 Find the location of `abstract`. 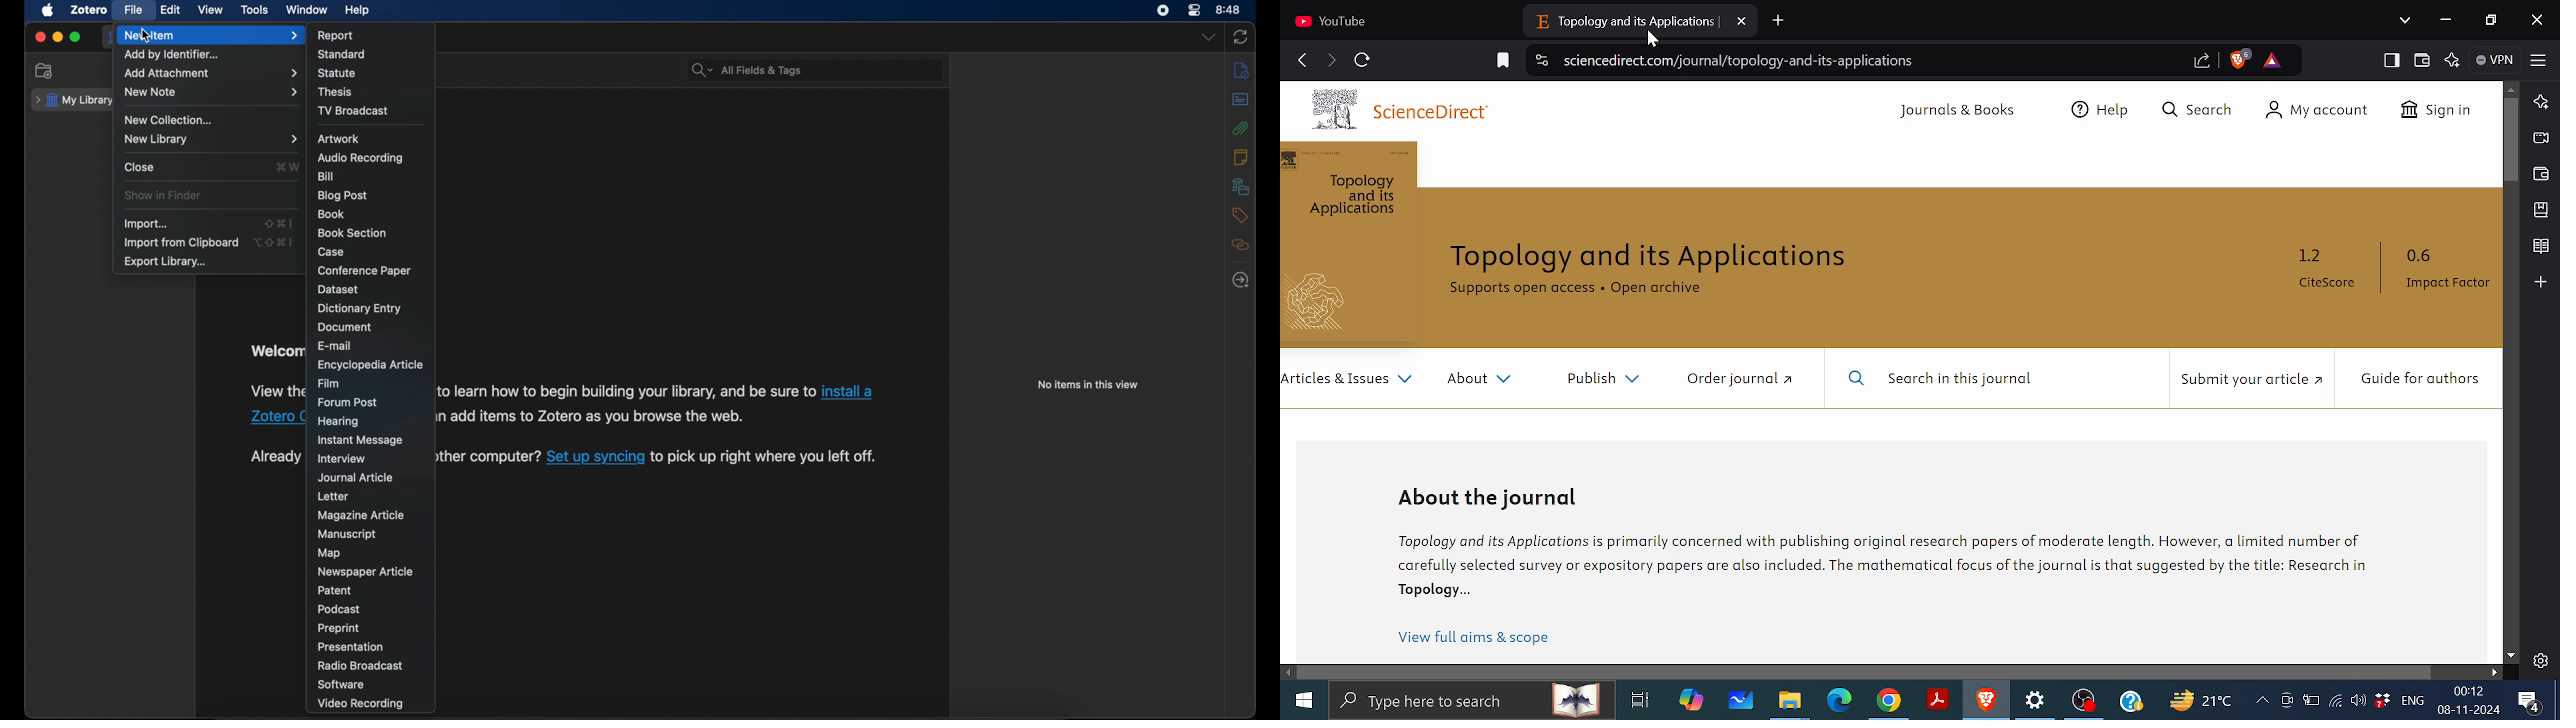

abstract is located at coordinates (1240, 99).